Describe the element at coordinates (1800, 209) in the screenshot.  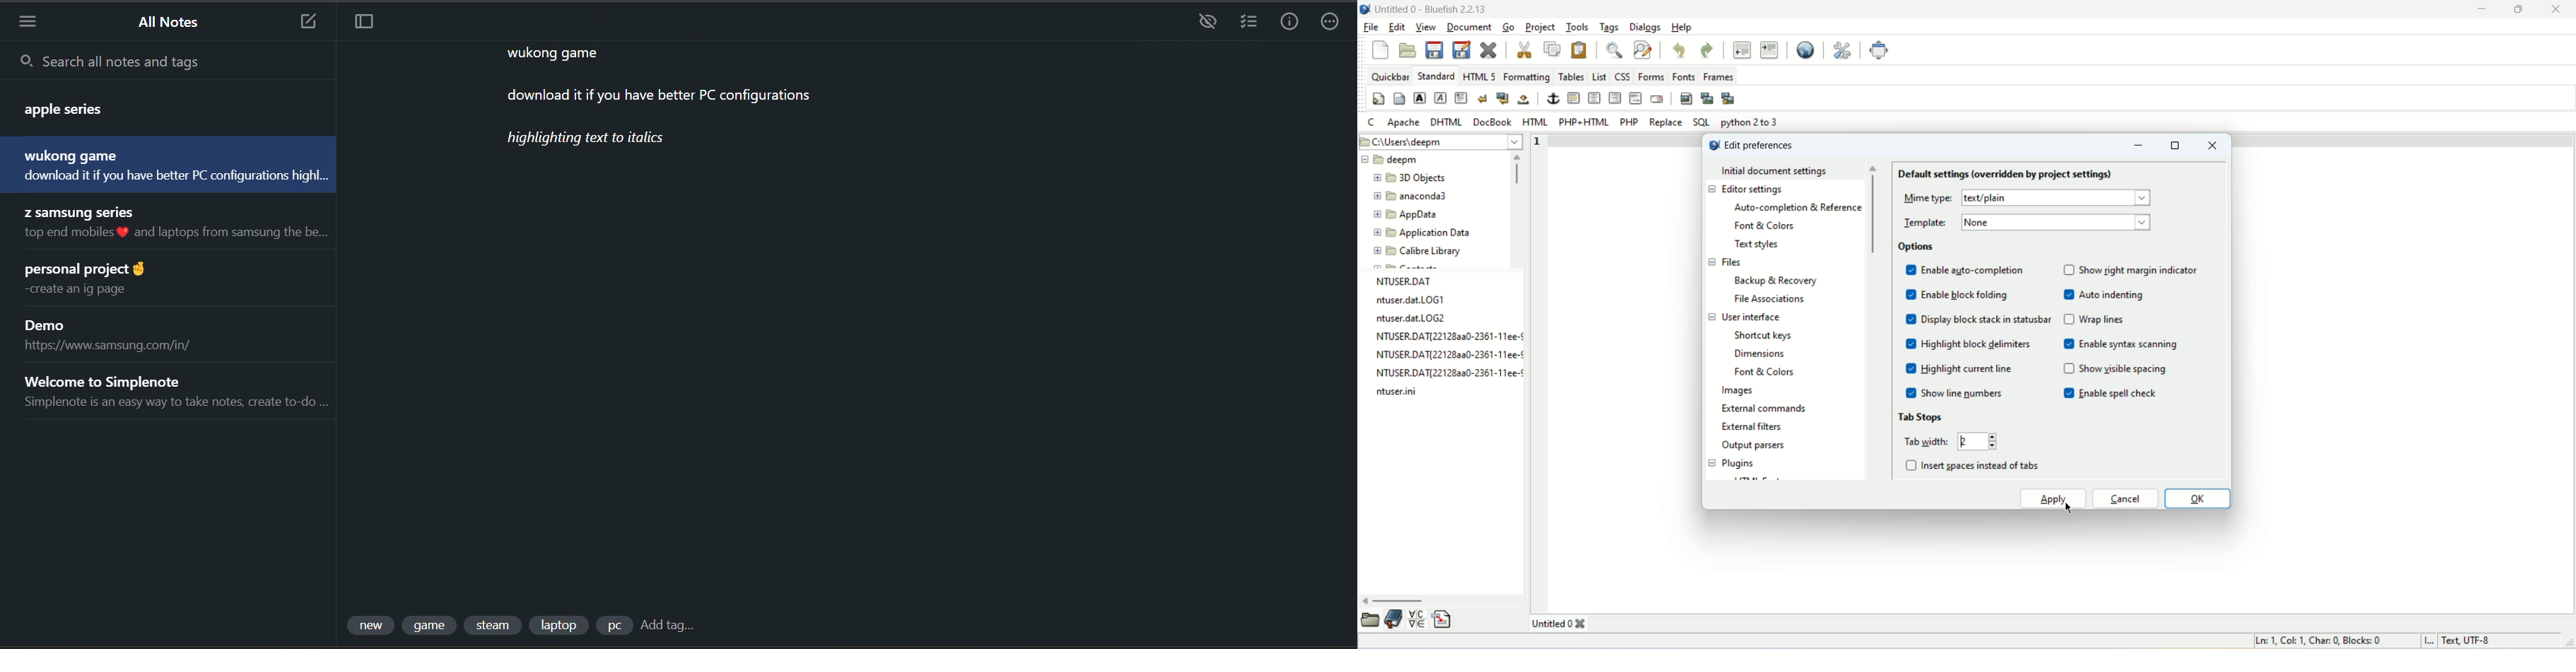
I see `auto completion and reference` at that location.